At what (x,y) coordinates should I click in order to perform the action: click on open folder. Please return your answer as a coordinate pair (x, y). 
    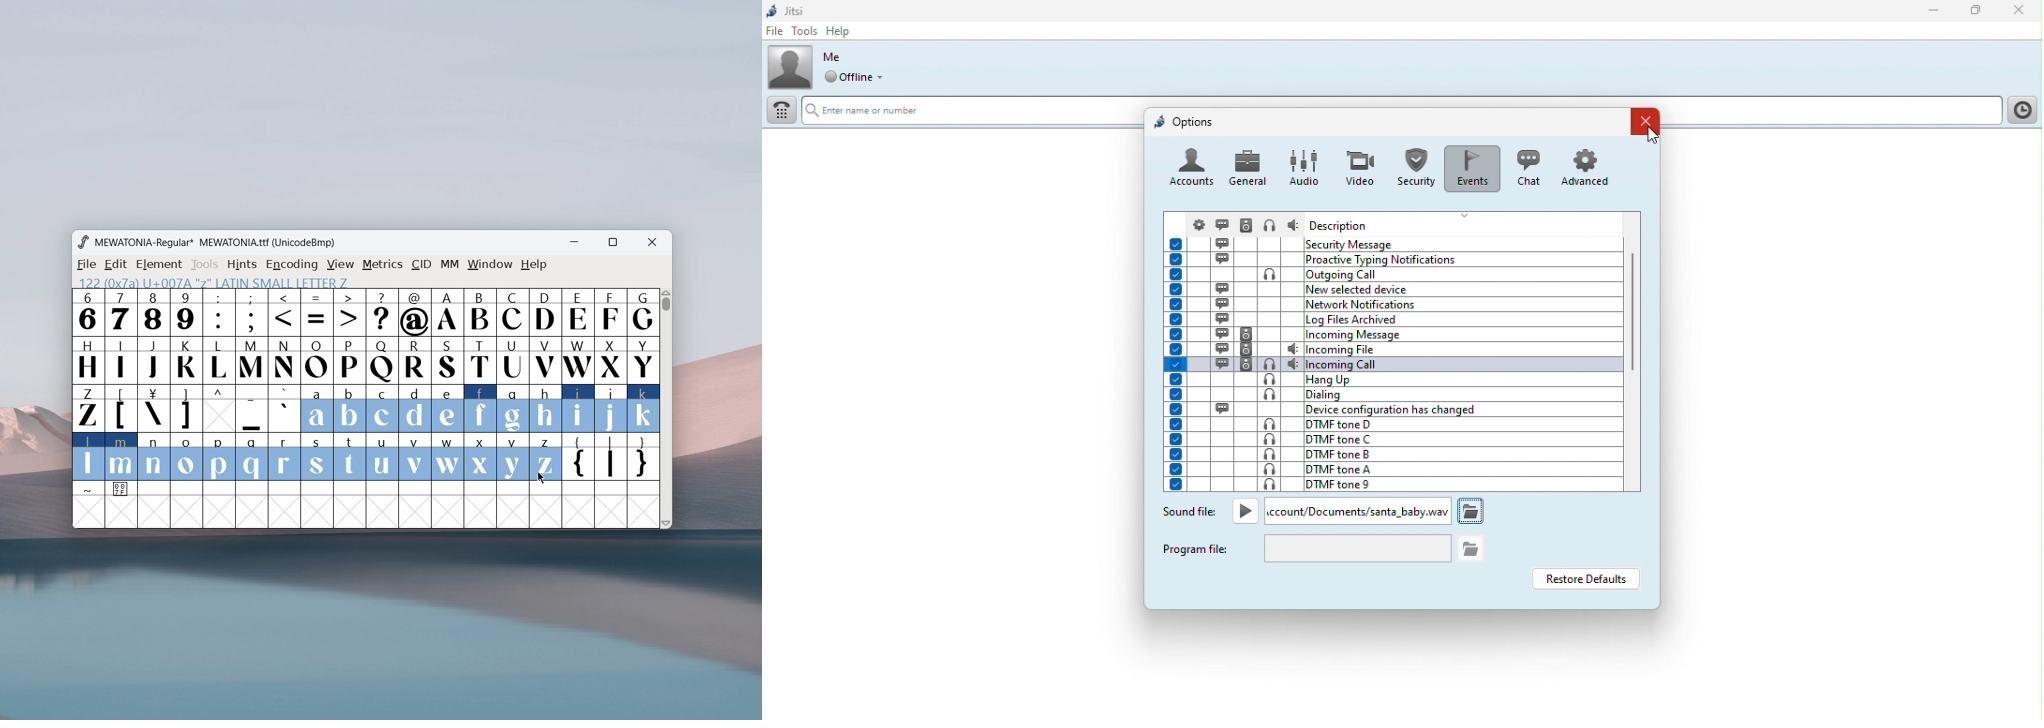
    Looking at the image, I should click on (1471, 511).